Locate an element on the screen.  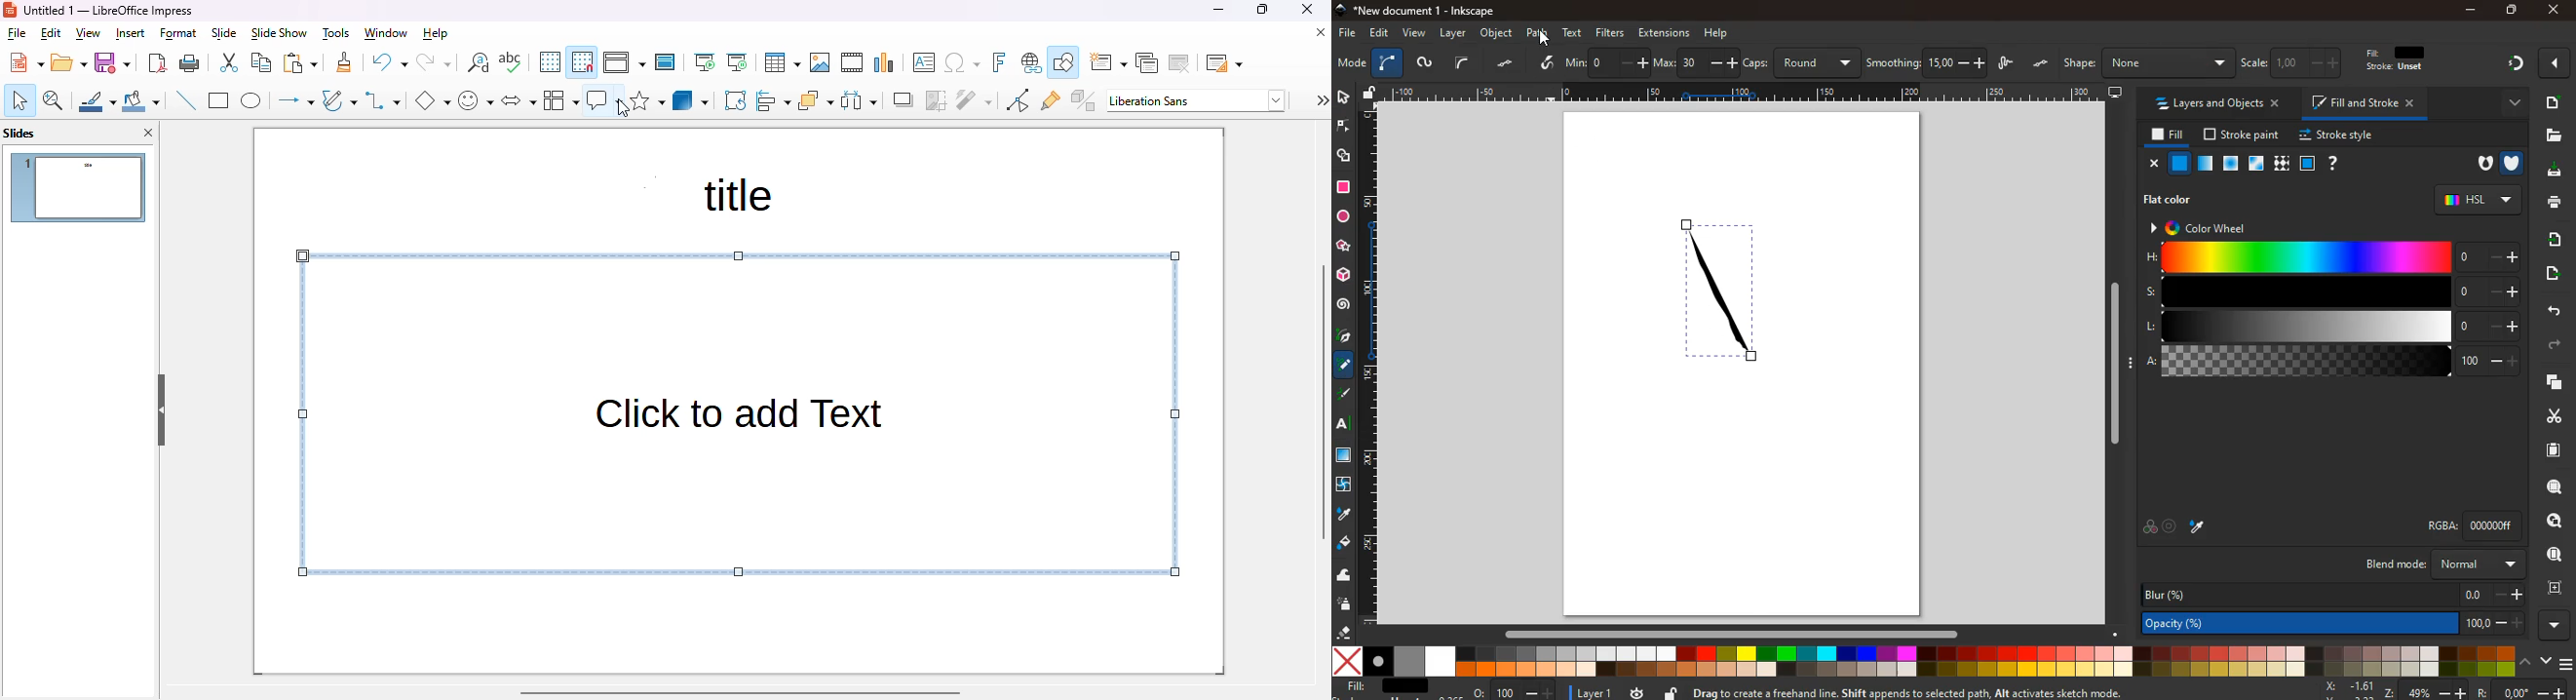
display grid is located at coordinates (550, 61).